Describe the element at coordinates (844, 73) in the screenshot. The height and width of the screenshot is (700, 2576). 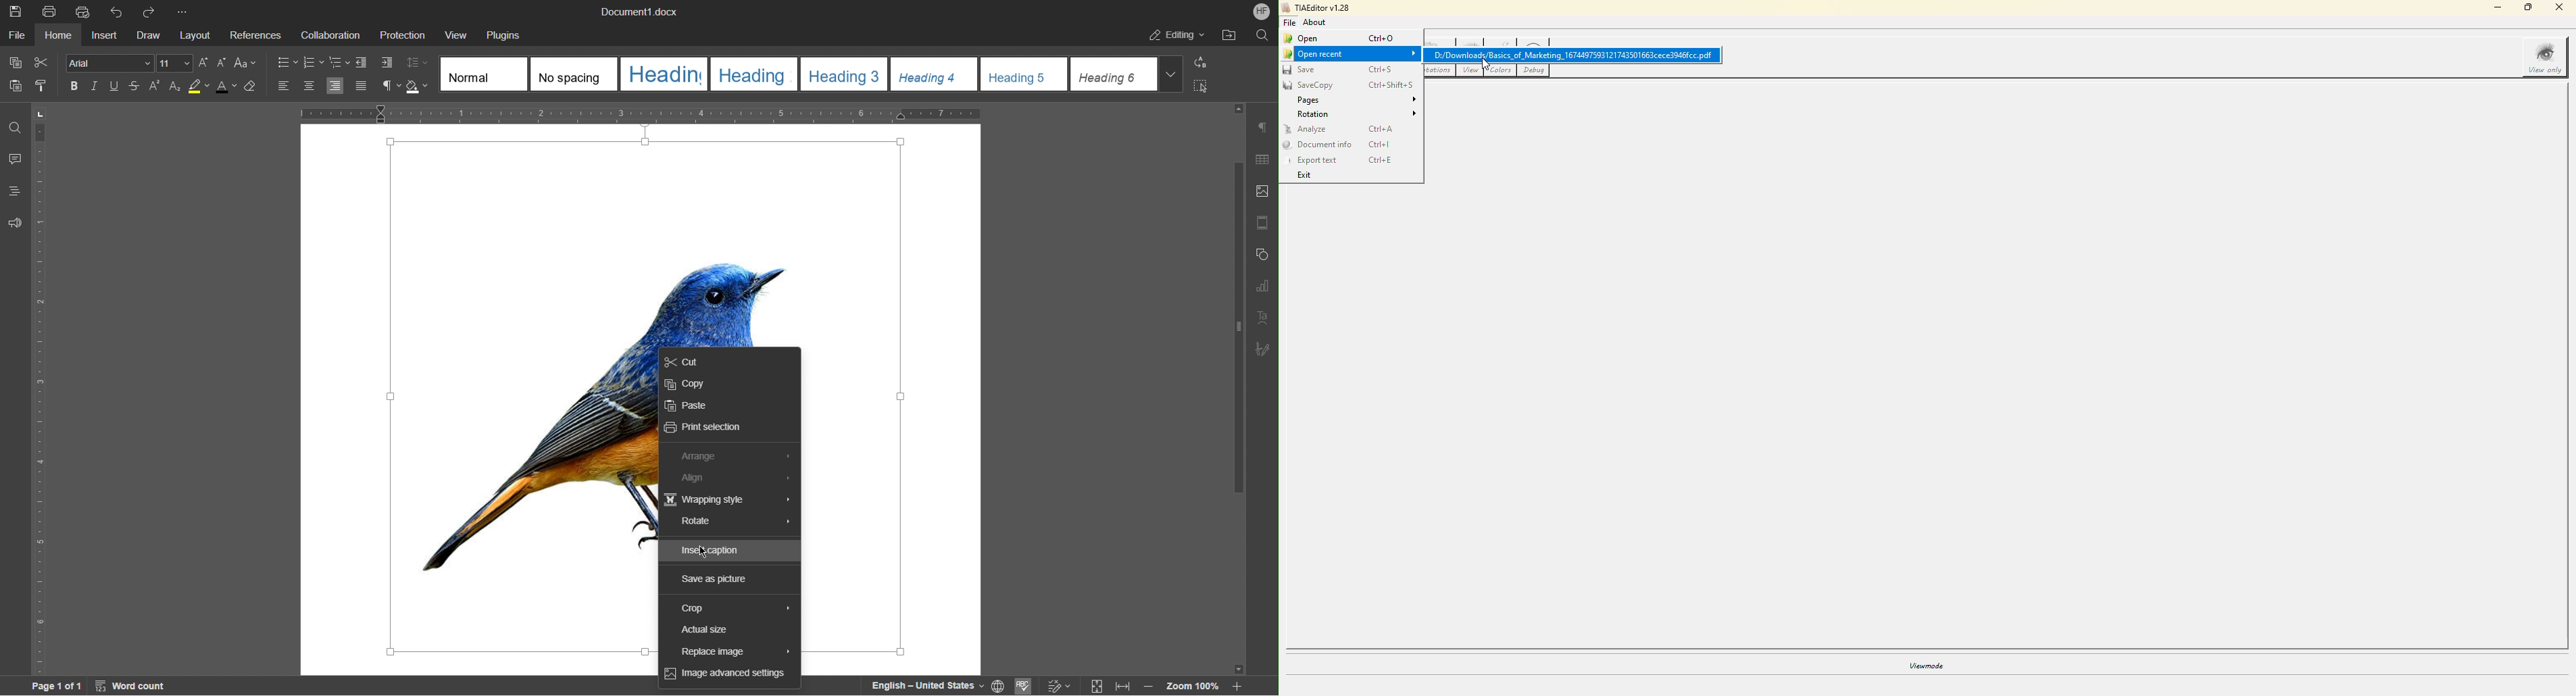
I see `Heading 3` at that location.